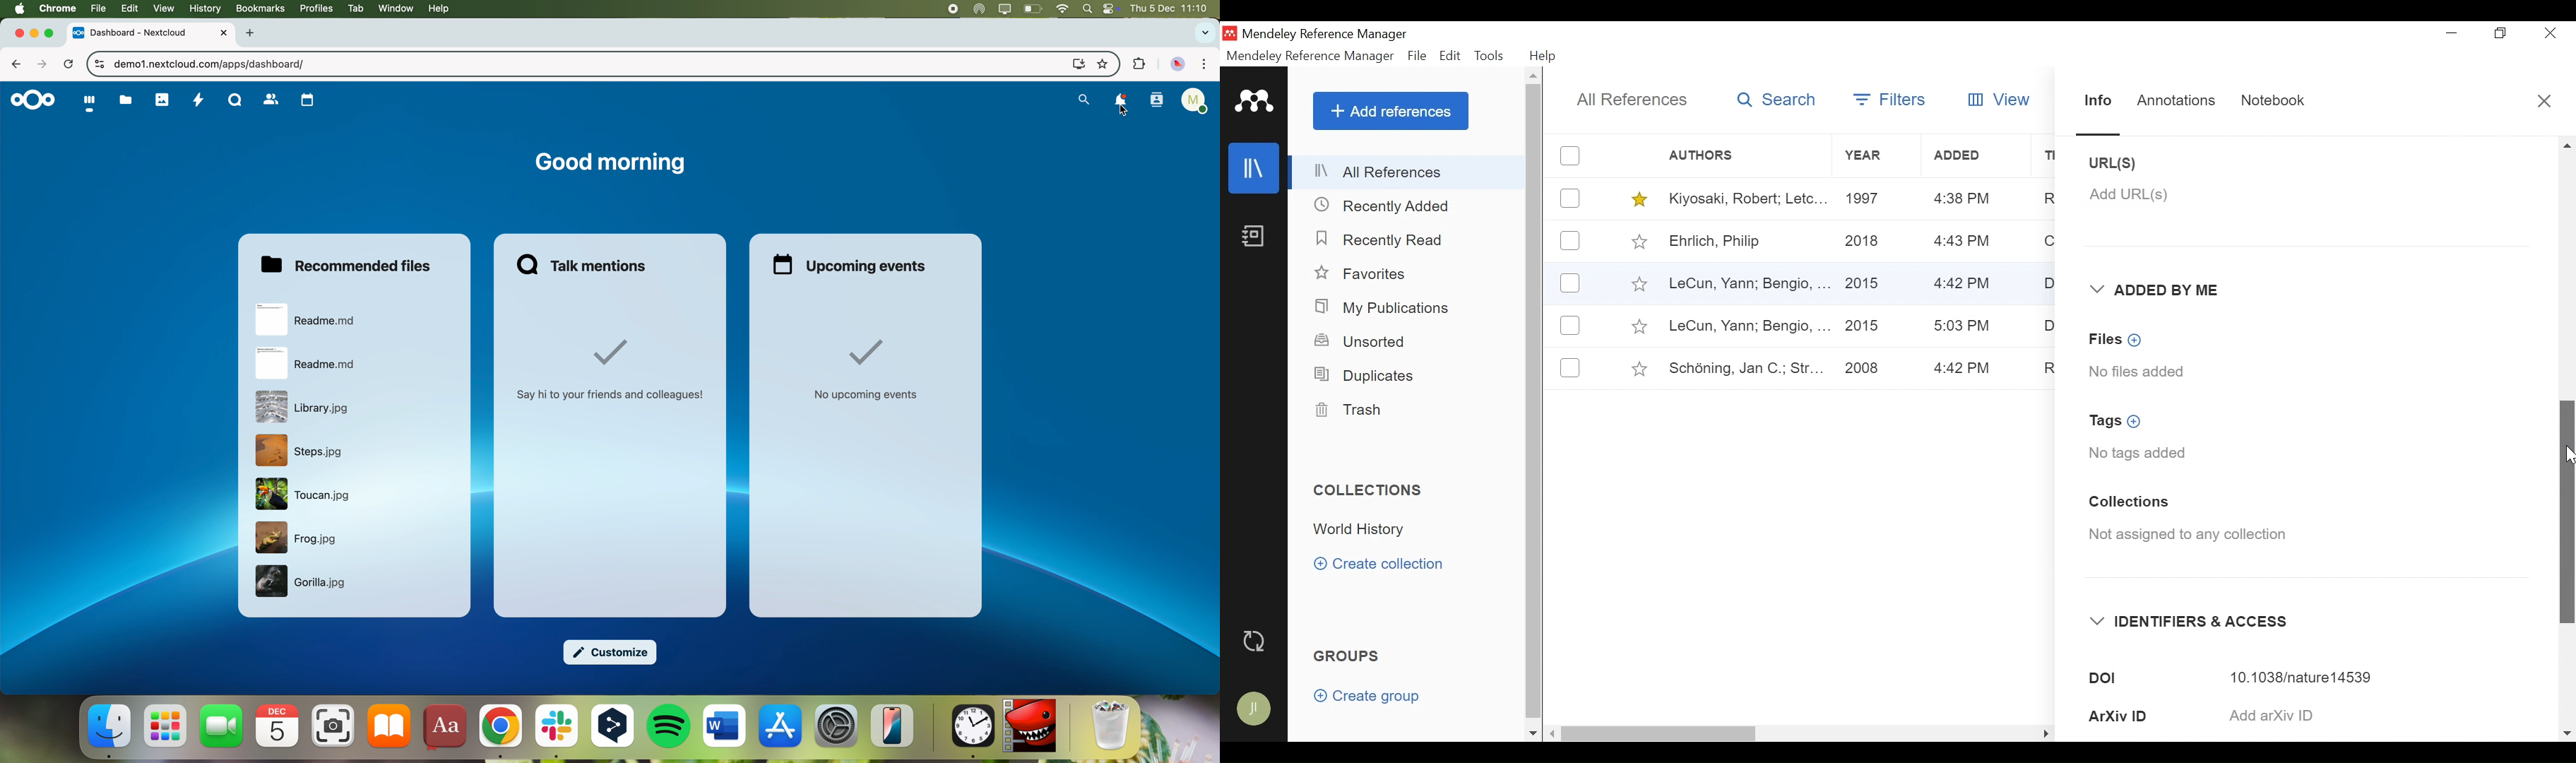  I want to click on Favorites, so click(1370, 275).